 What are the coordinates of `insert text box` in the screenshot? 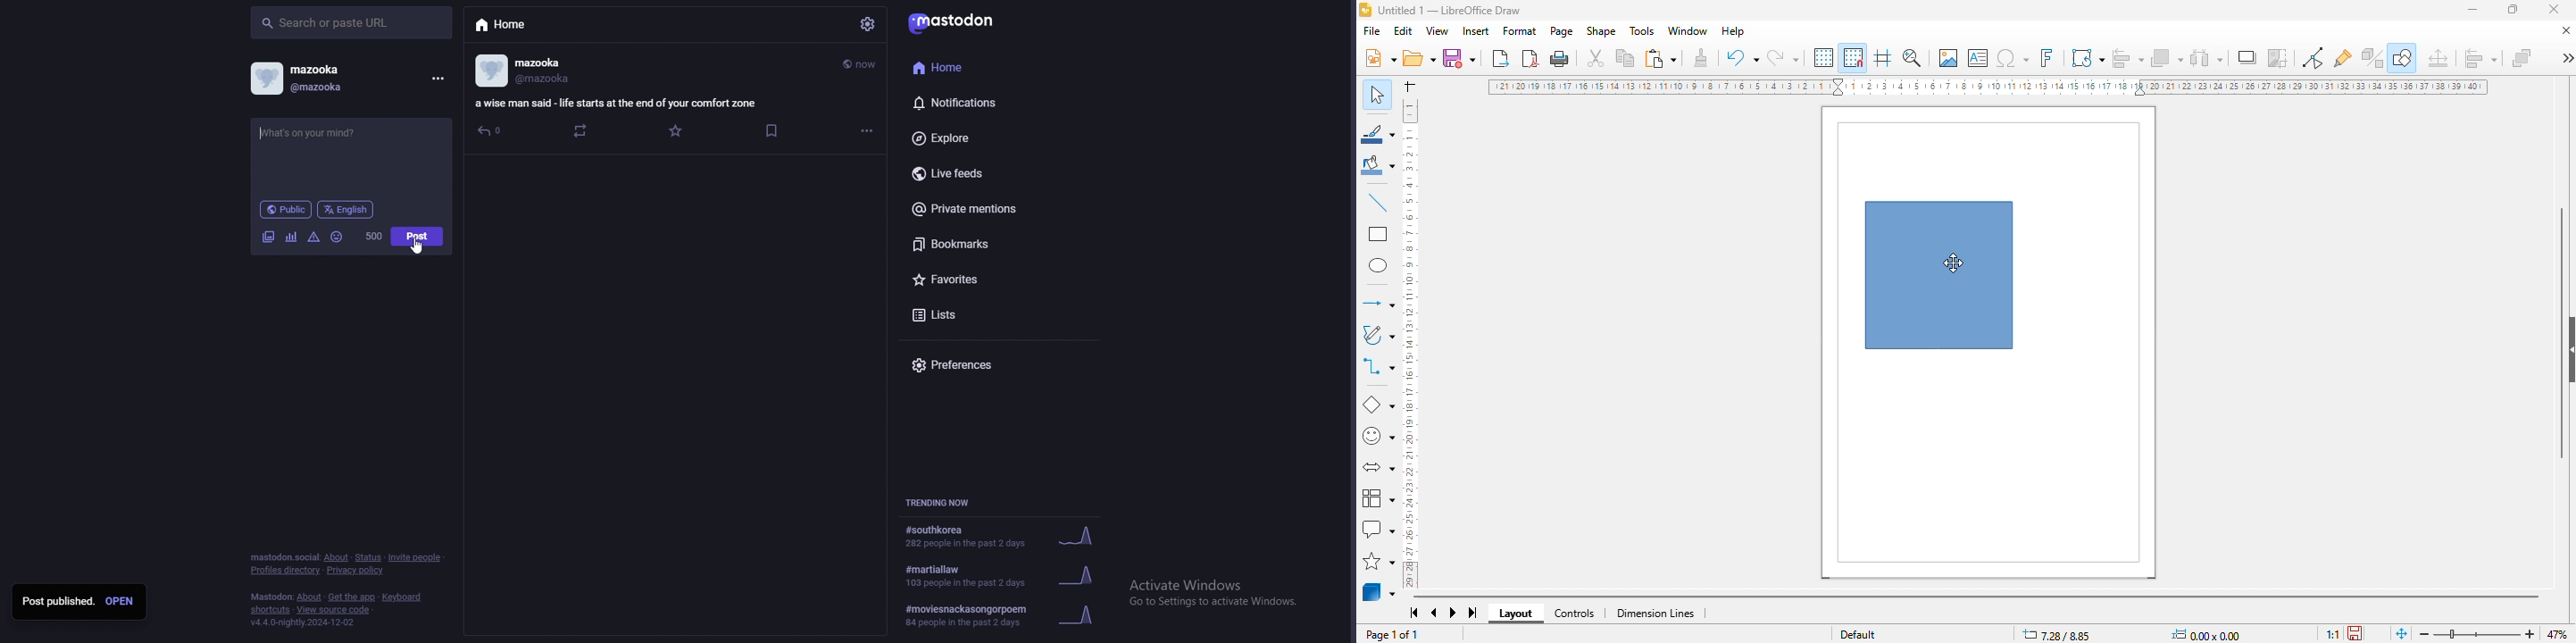 It's located at (1979, 58).